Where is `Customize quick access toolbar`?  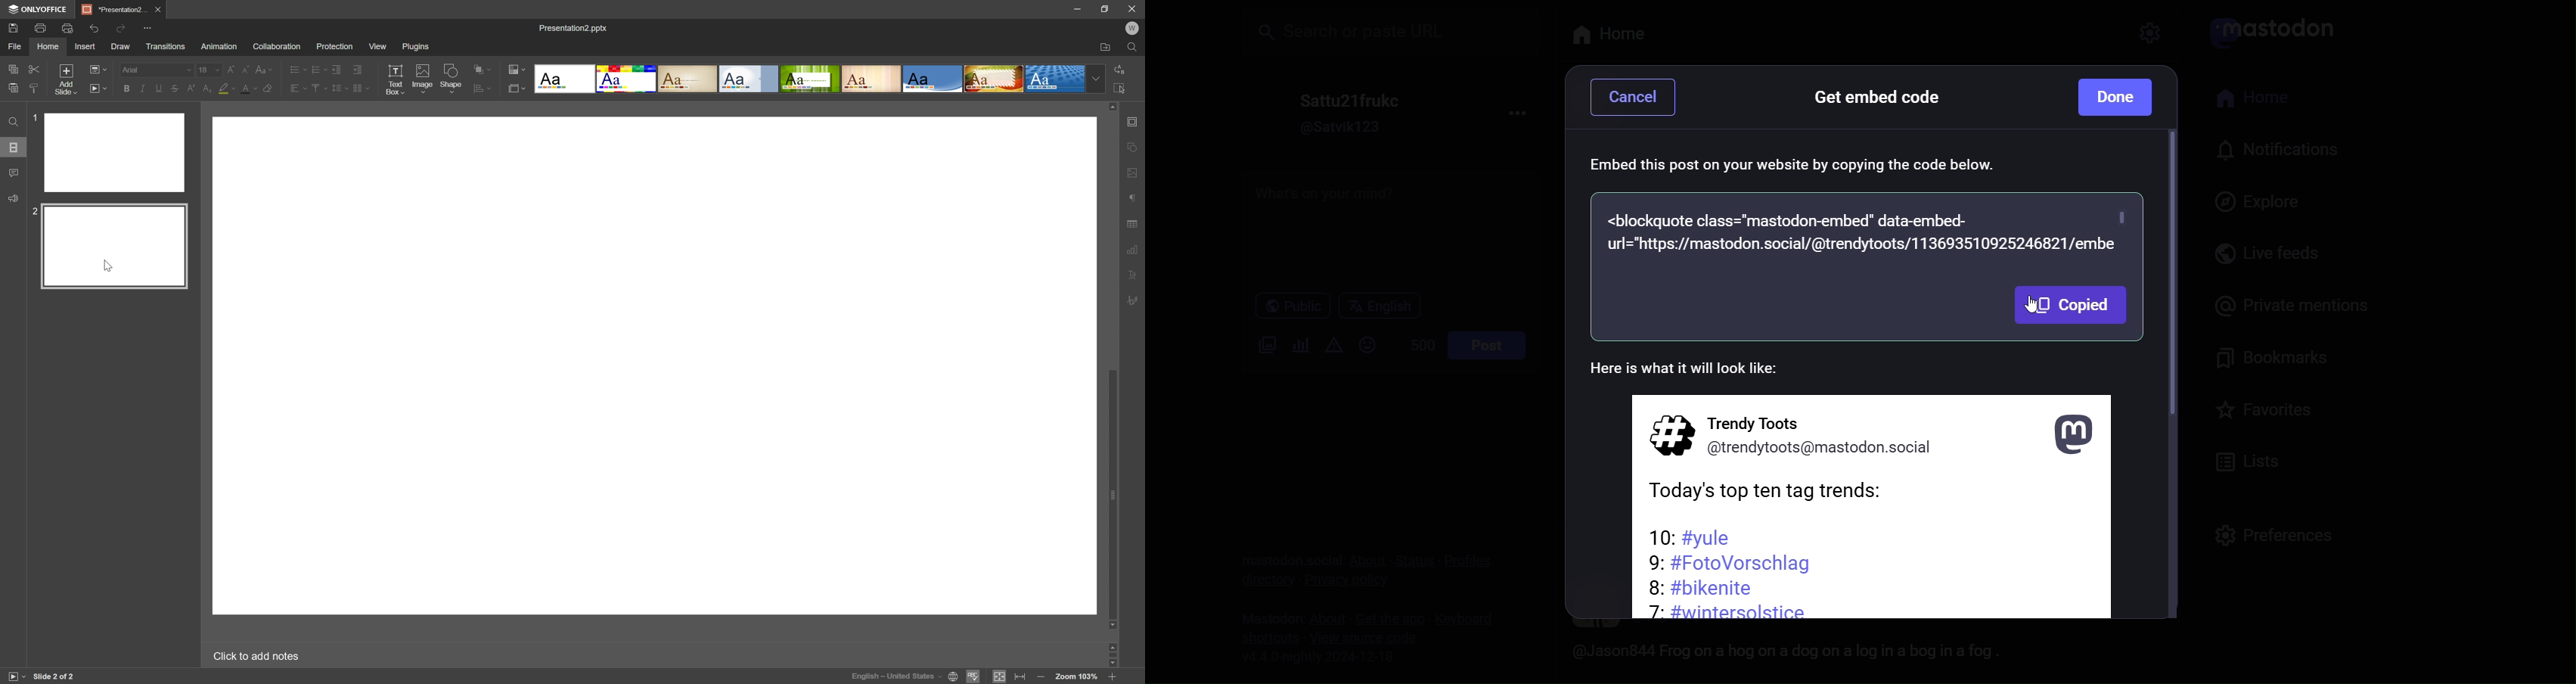
Customize quick access toolbar is located at coordinates (150, 27).